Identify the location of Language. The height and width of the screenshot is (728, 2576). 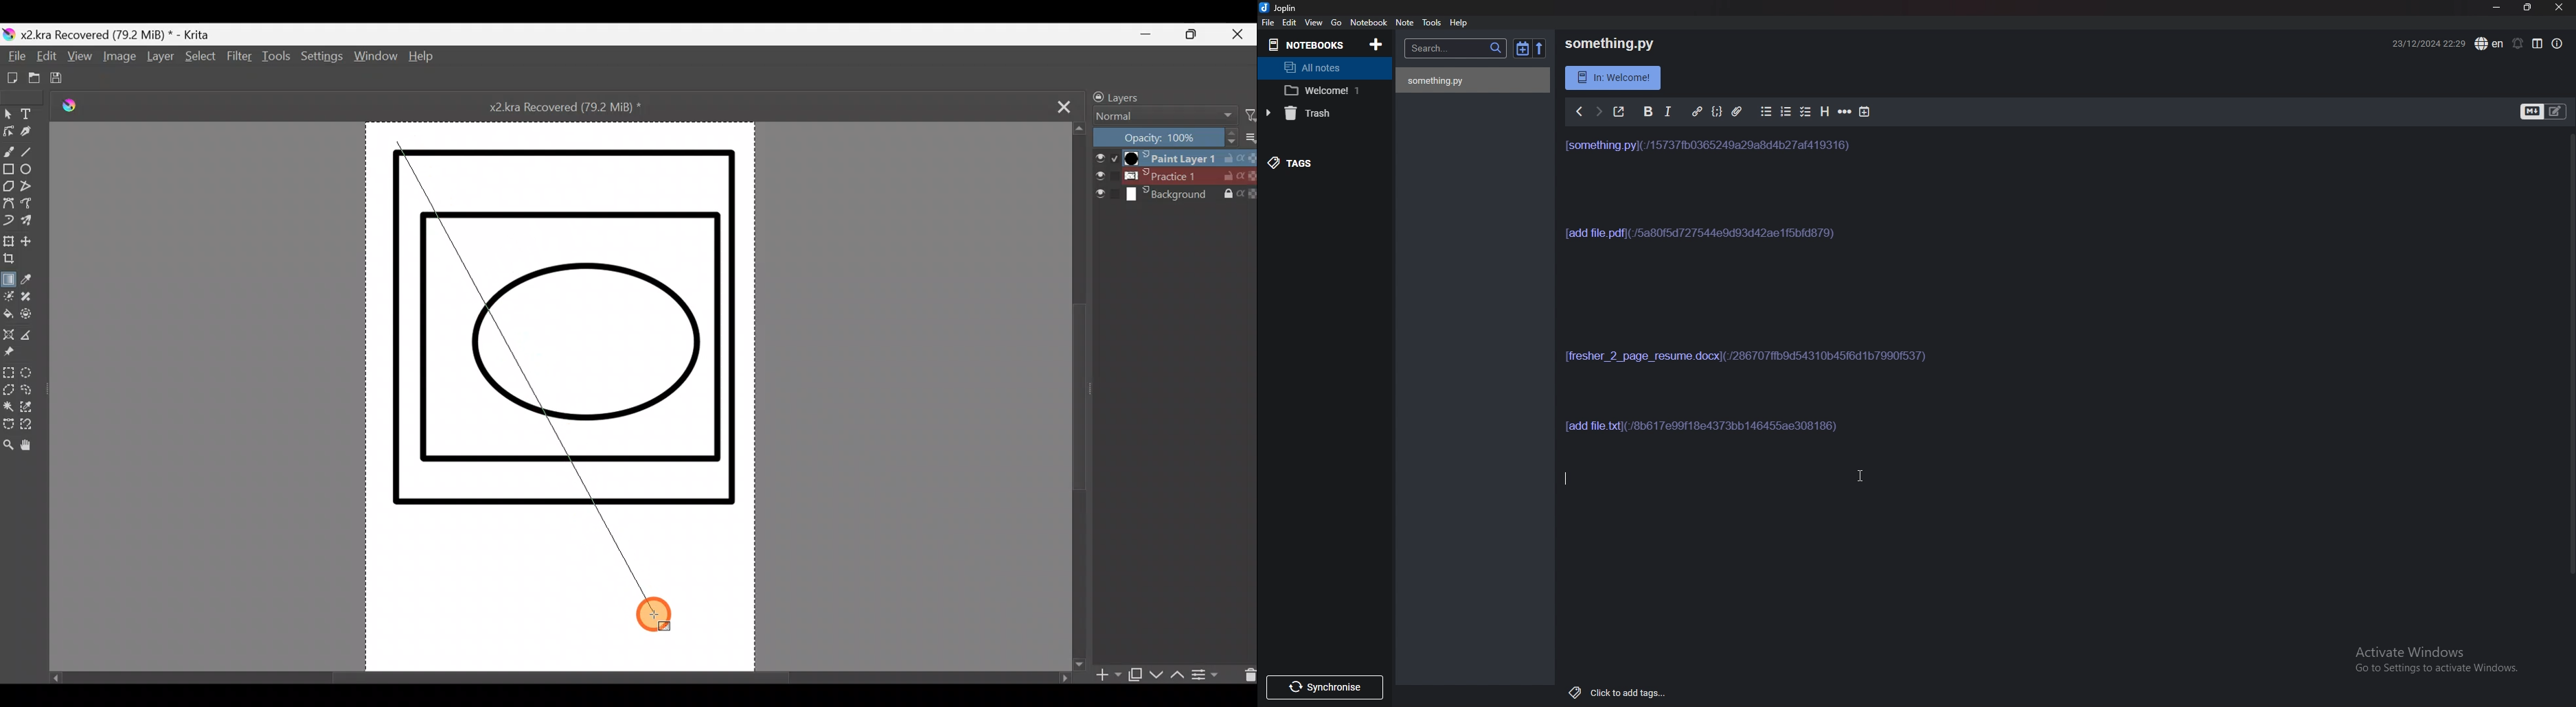
(2489, 44).